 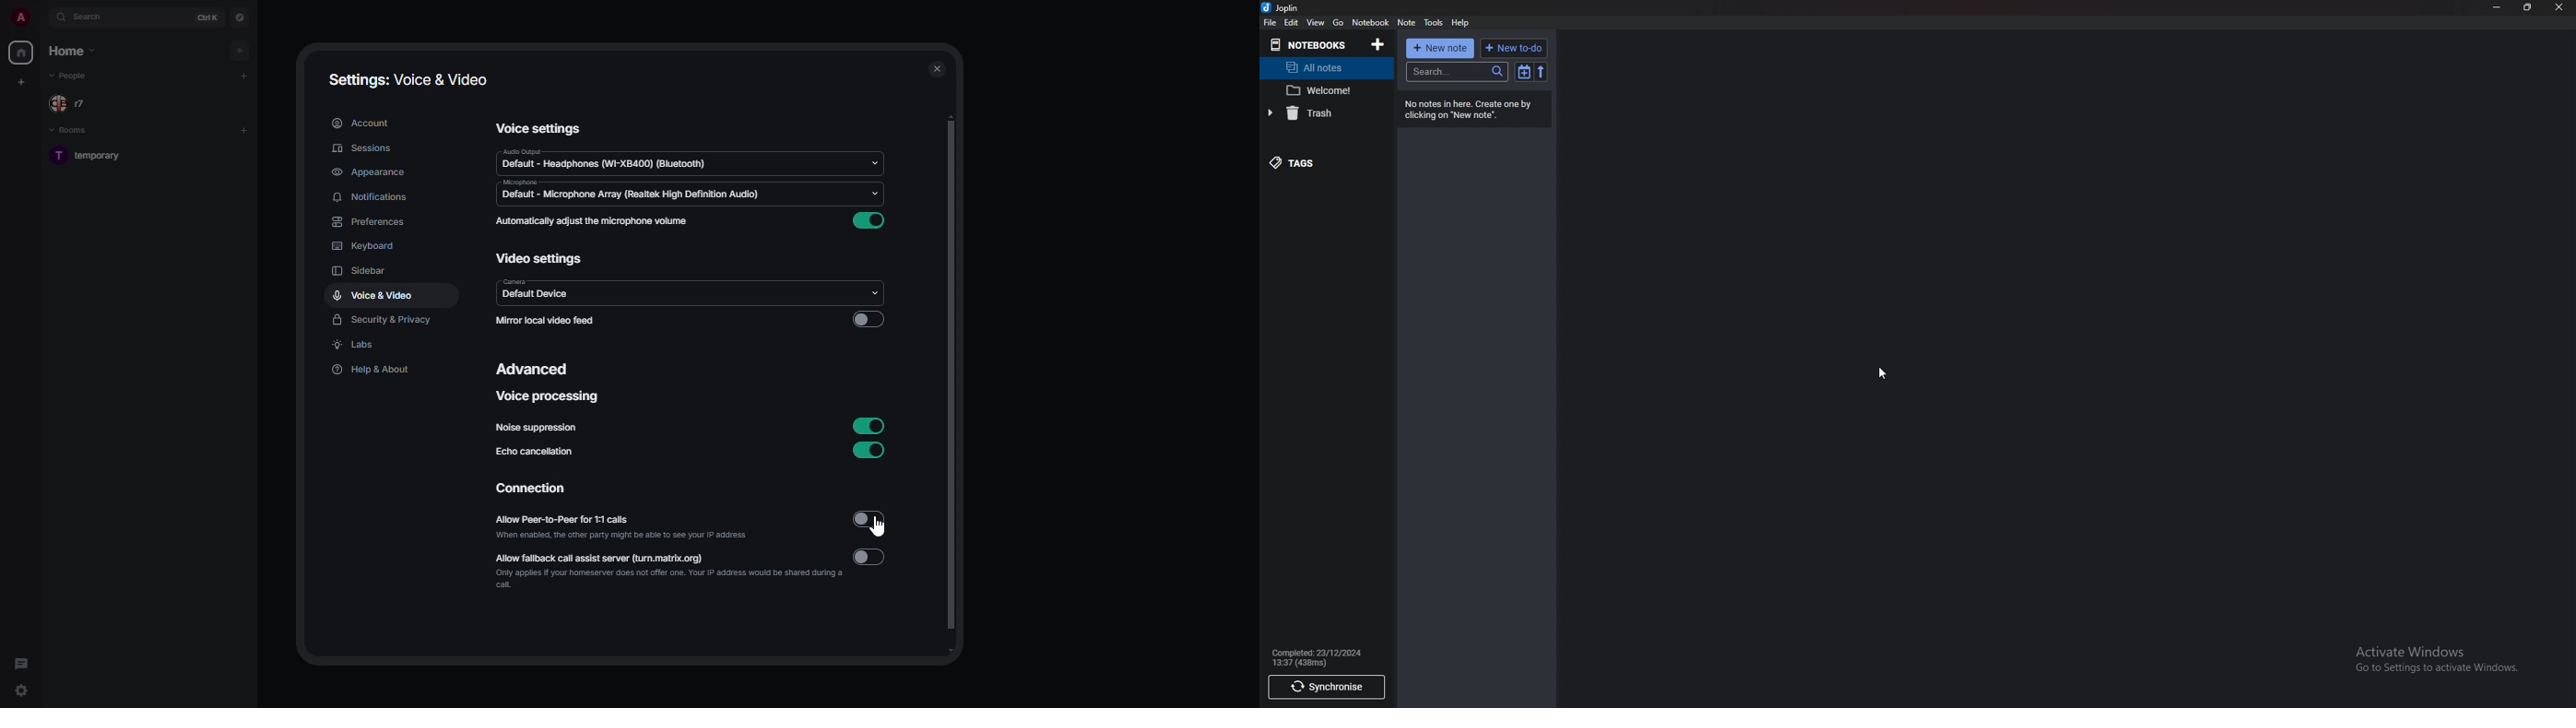 What do you see at coordinates (1319, 657) in the screenshot?
I see `Info` at bounding box center [1319, 657].